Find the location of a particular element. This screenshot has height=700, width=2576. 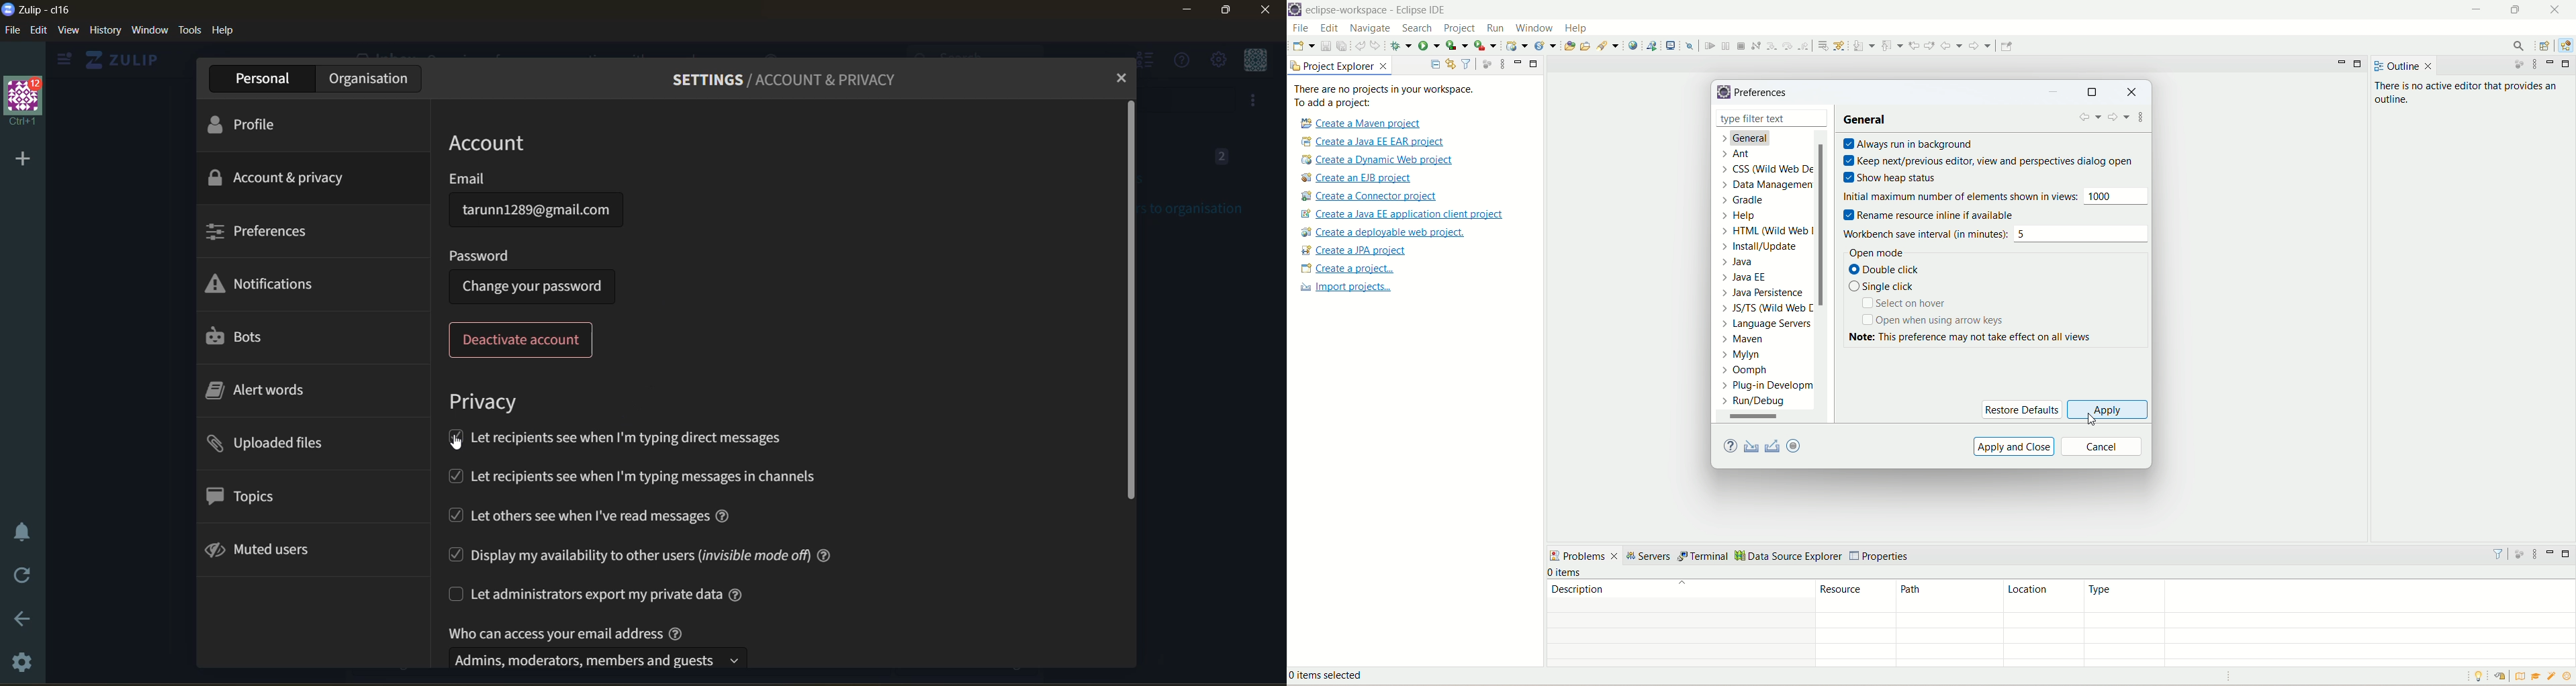

keep next/previous editor, view and perspectives dialogue open is located at coordinates (1988, 159).